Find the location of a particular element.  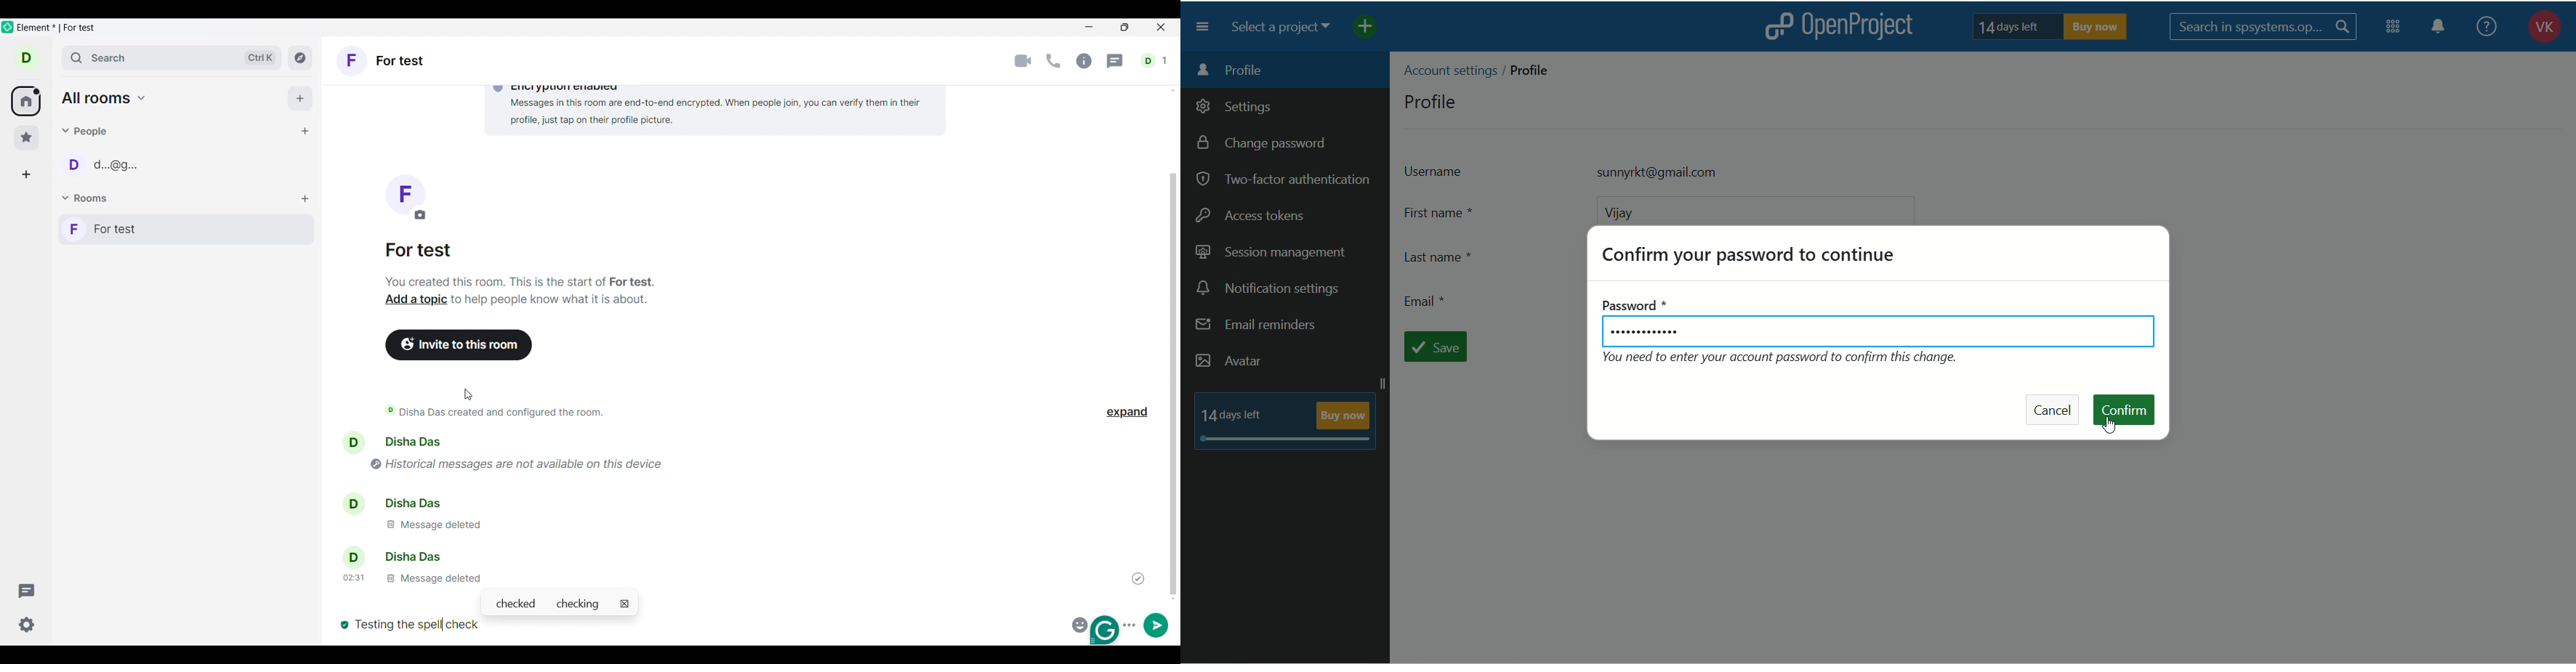

Click to expand is located at coordinates (1128, 413).